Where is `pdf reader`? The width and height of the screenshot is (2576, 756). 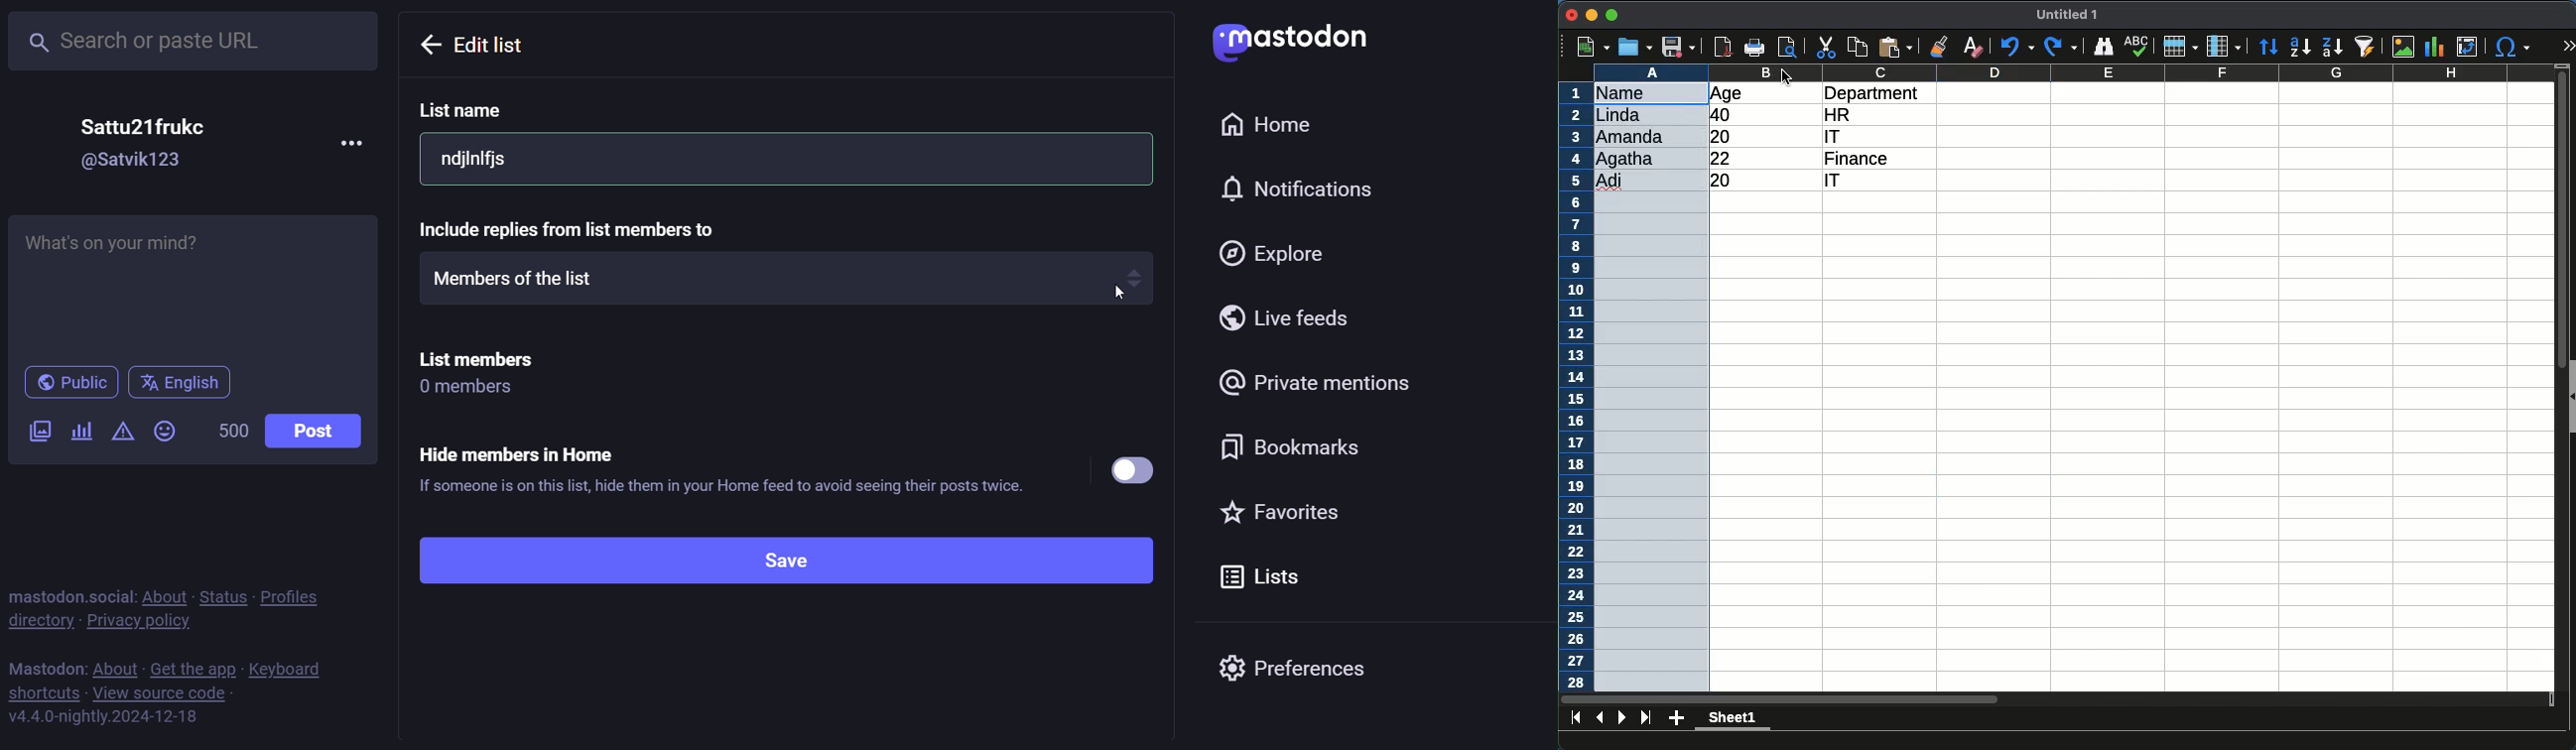 pdf reader is located at coordinates (1723, 49).